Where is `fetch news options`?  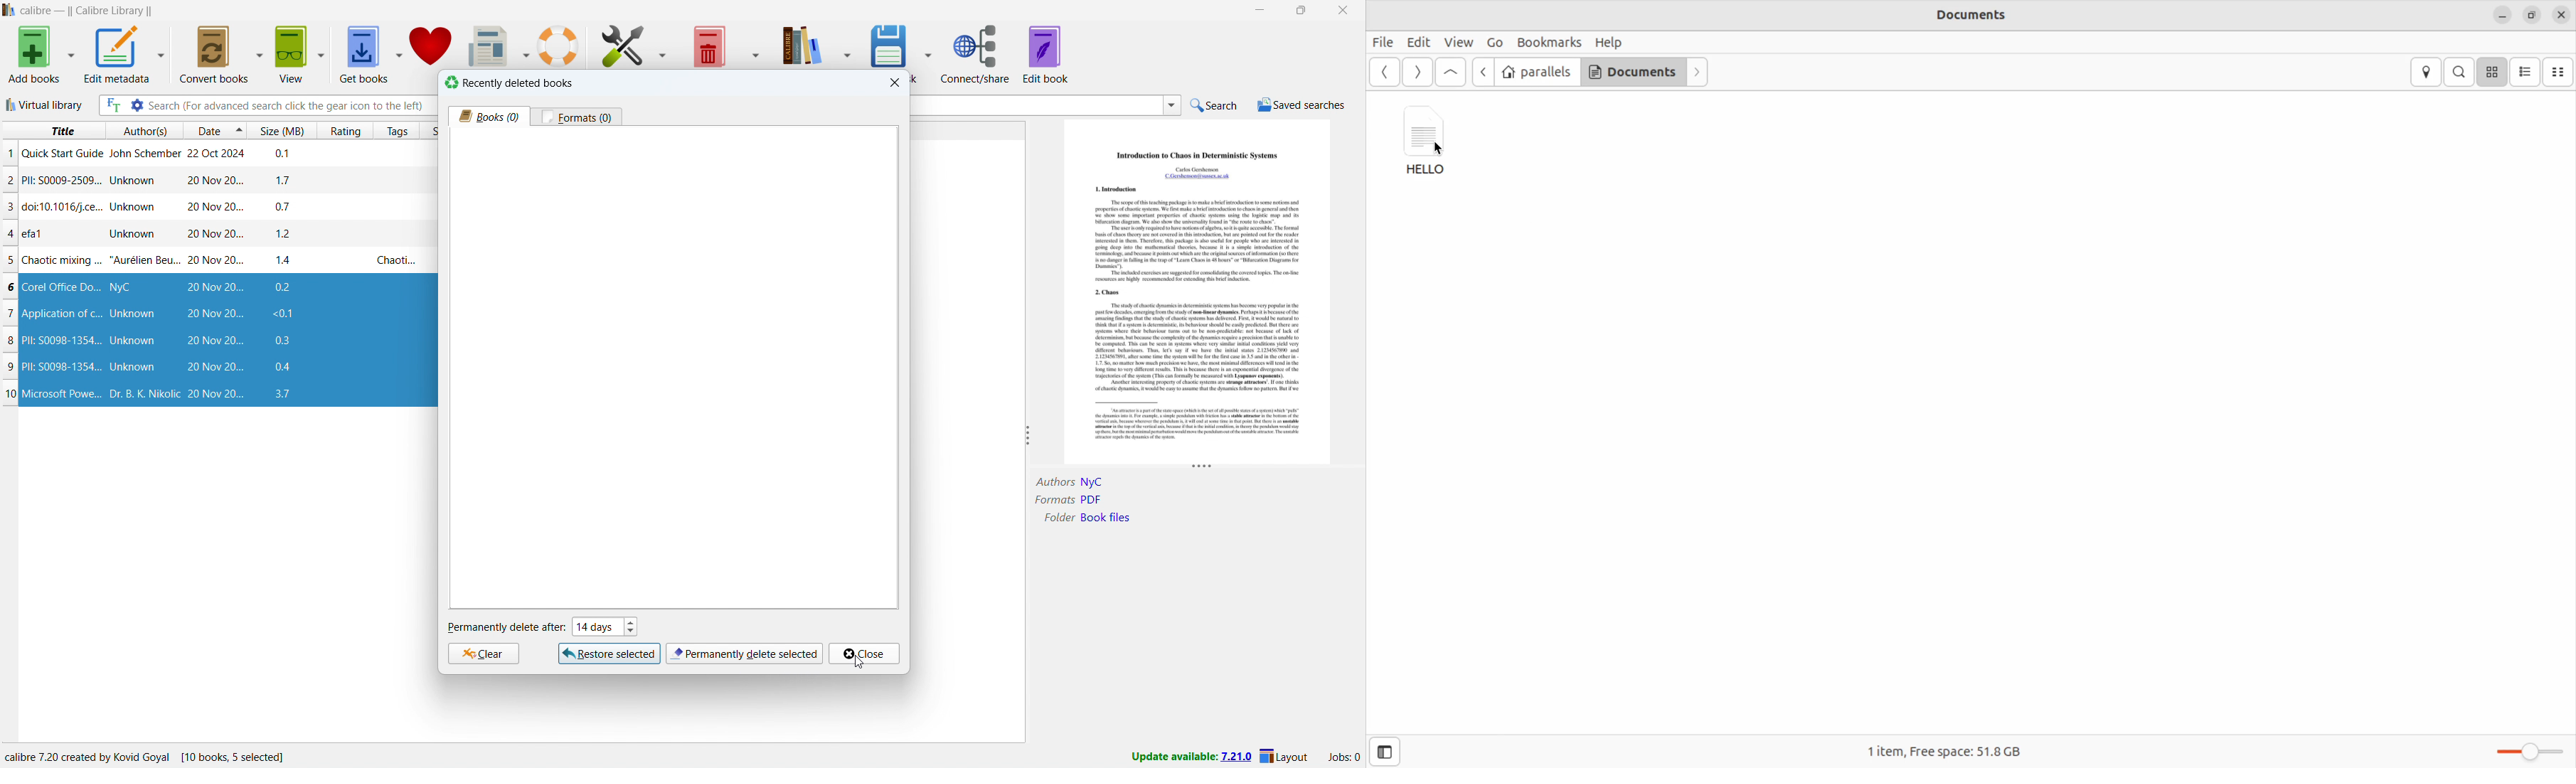
fetch news options is located at coordinates (522, 45).